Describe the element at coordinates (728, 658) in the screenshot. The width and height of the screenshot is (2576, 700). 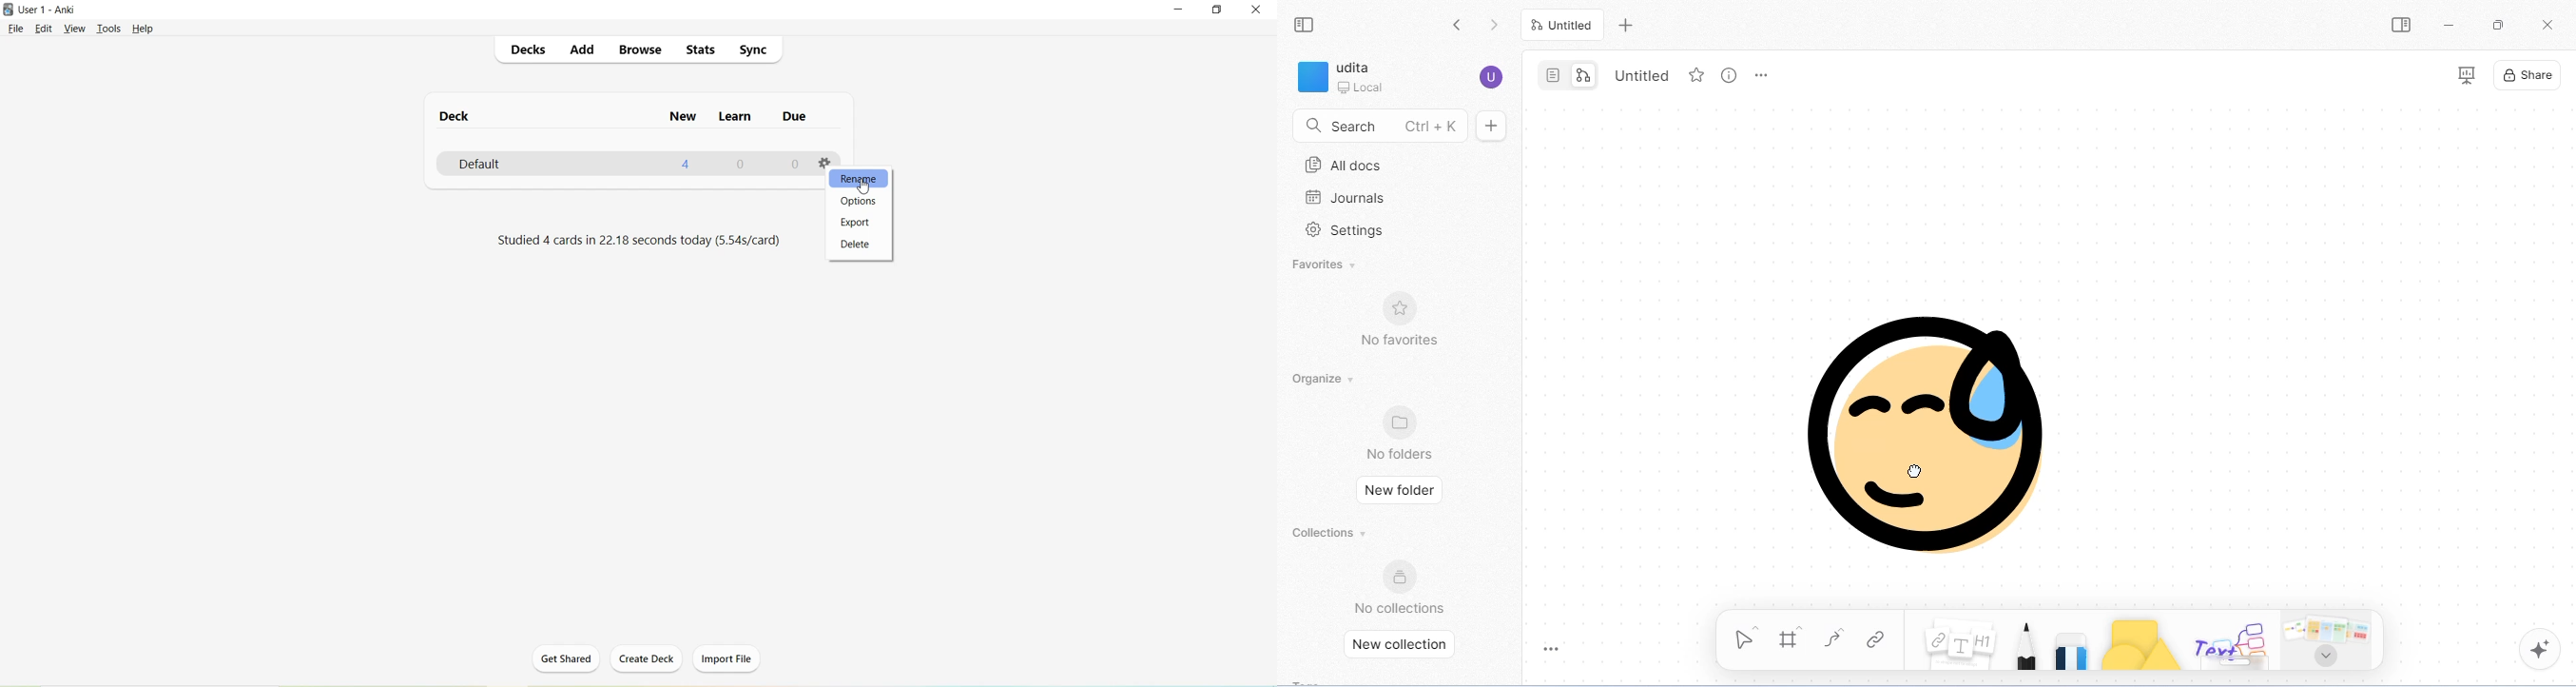
I see `Import File` at that location.